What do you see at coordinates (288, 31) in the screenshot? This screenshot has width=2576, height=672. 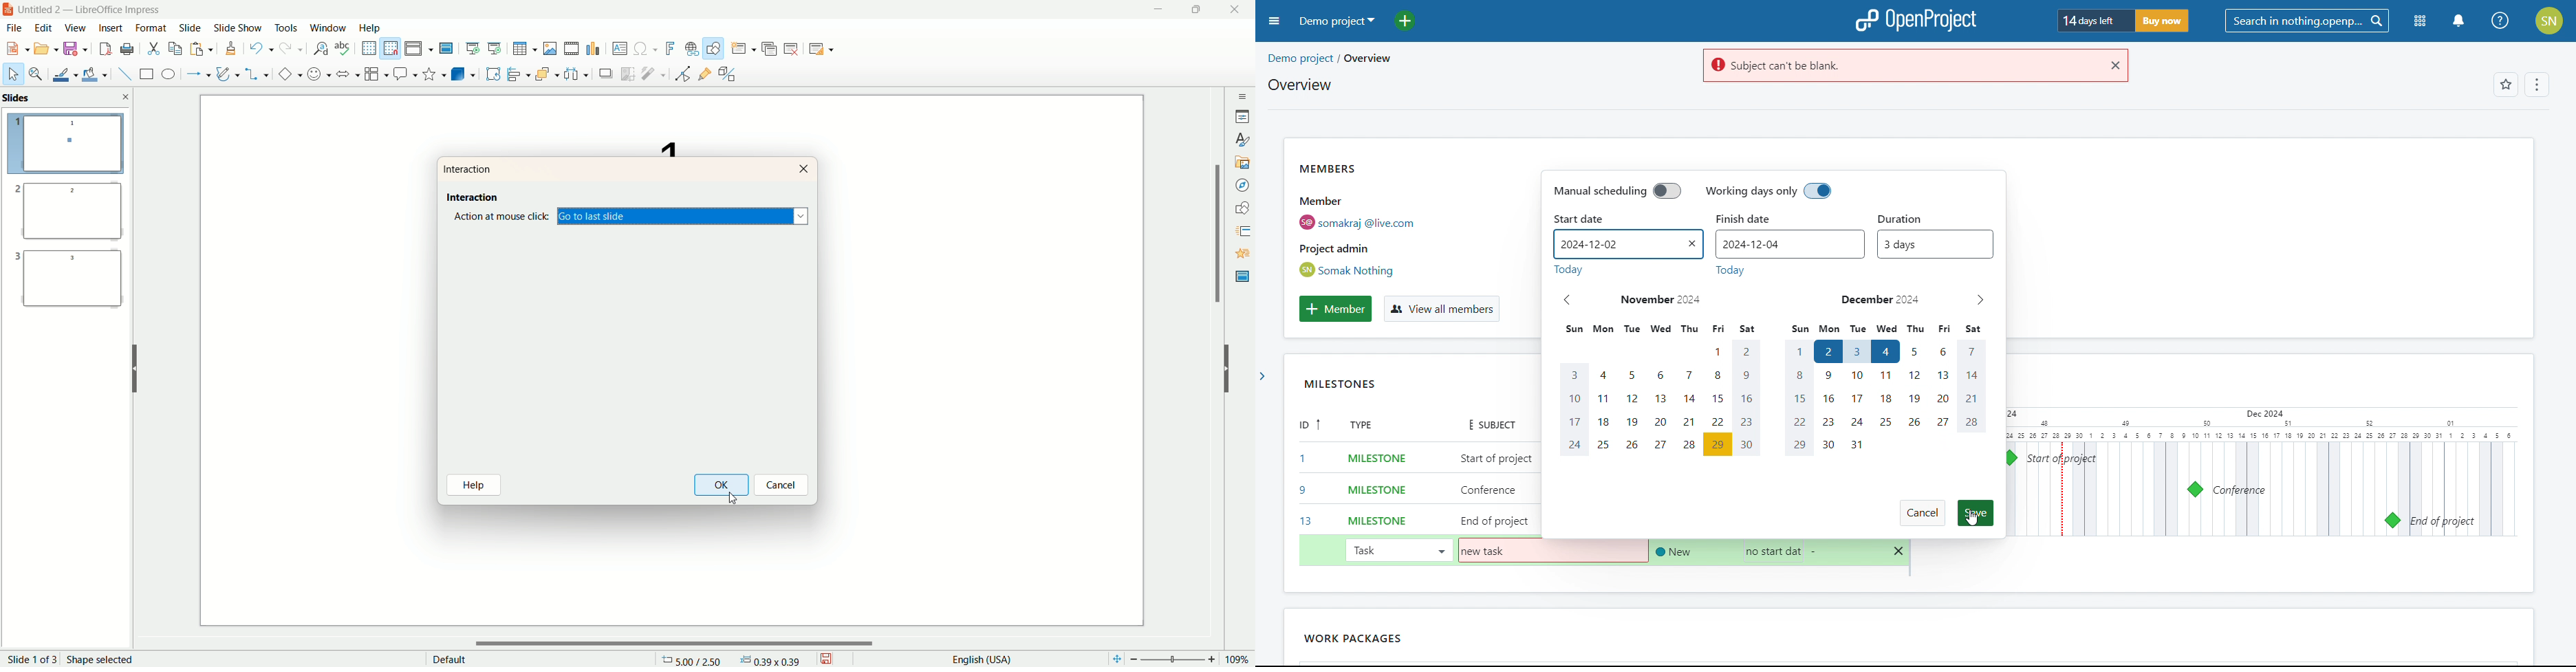 I see `tools` at bounding box center [288, 31].